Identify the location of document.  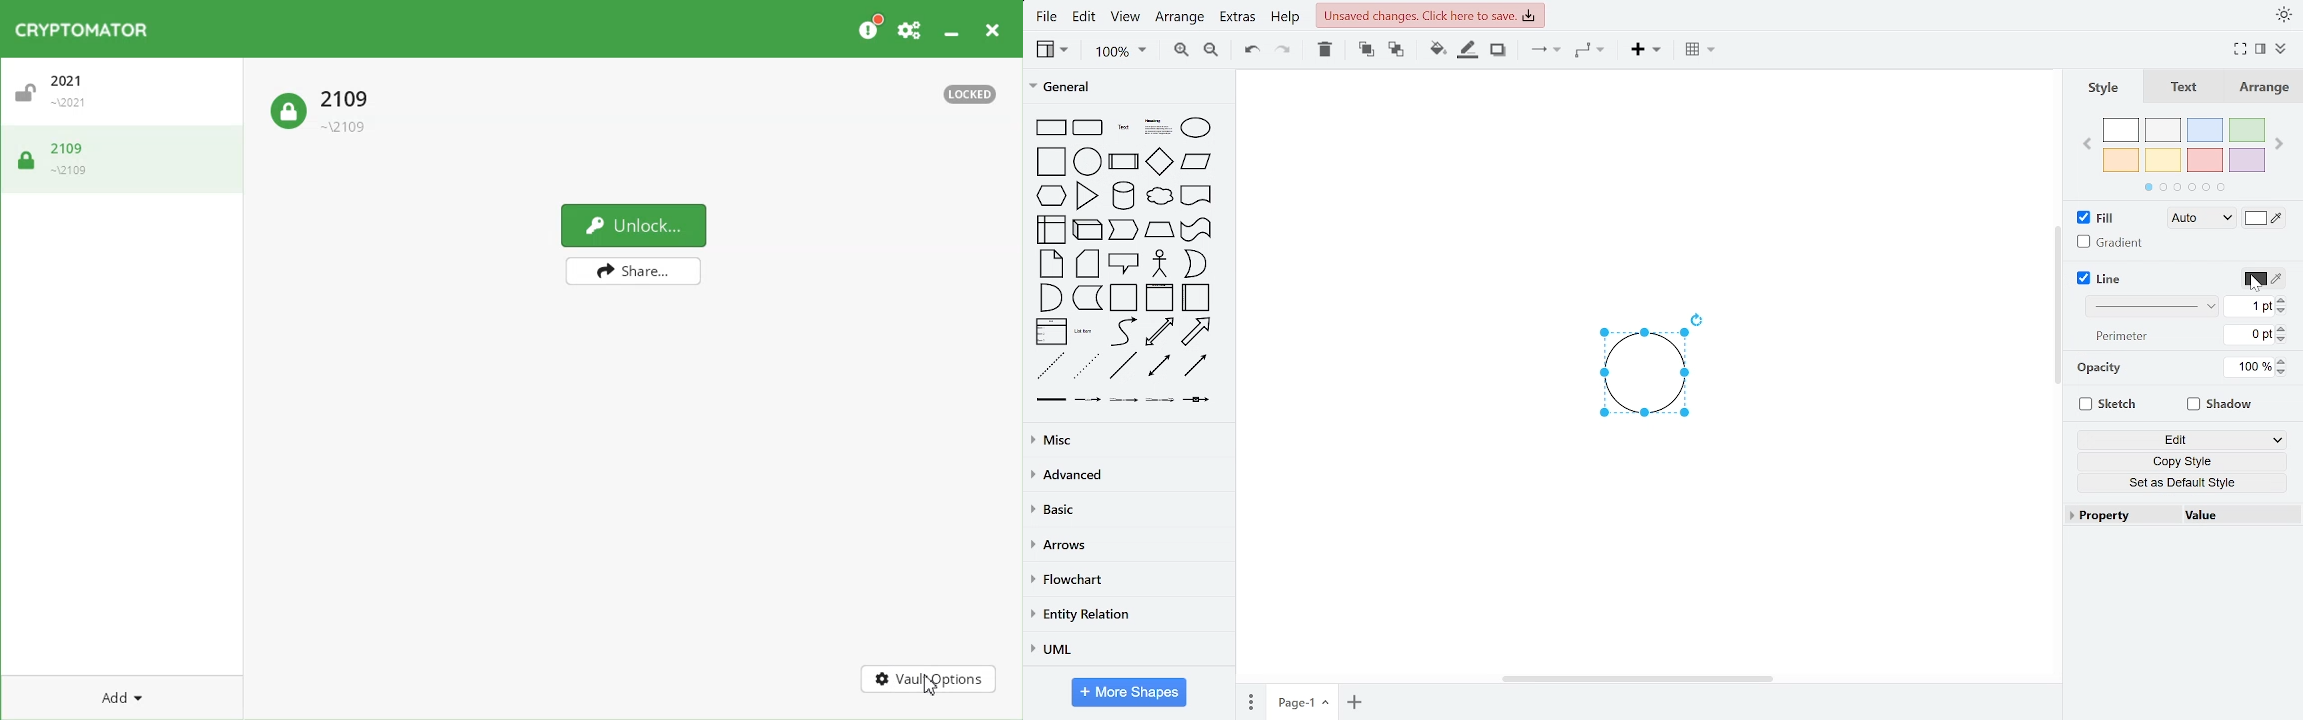
(1195, 197).